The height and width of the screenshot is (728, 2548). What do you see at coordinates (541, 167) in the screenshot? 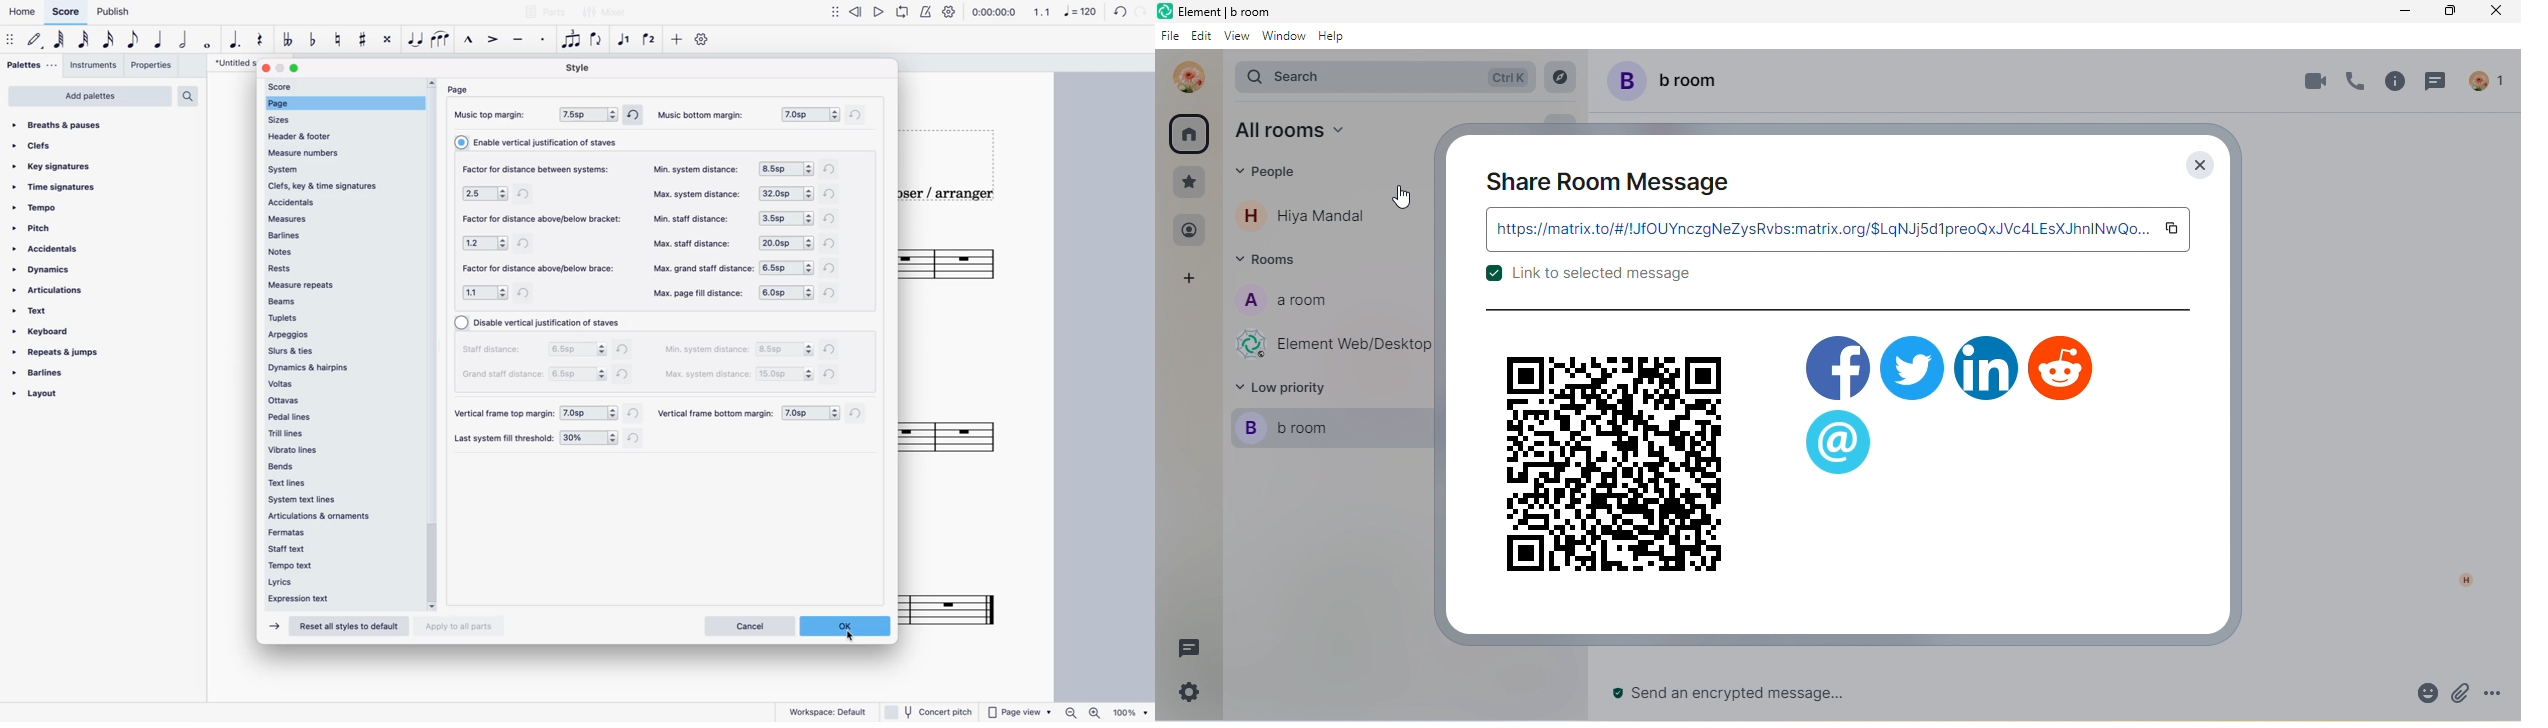
I see `factor for distance between systems` at bounding box center [541, 167].